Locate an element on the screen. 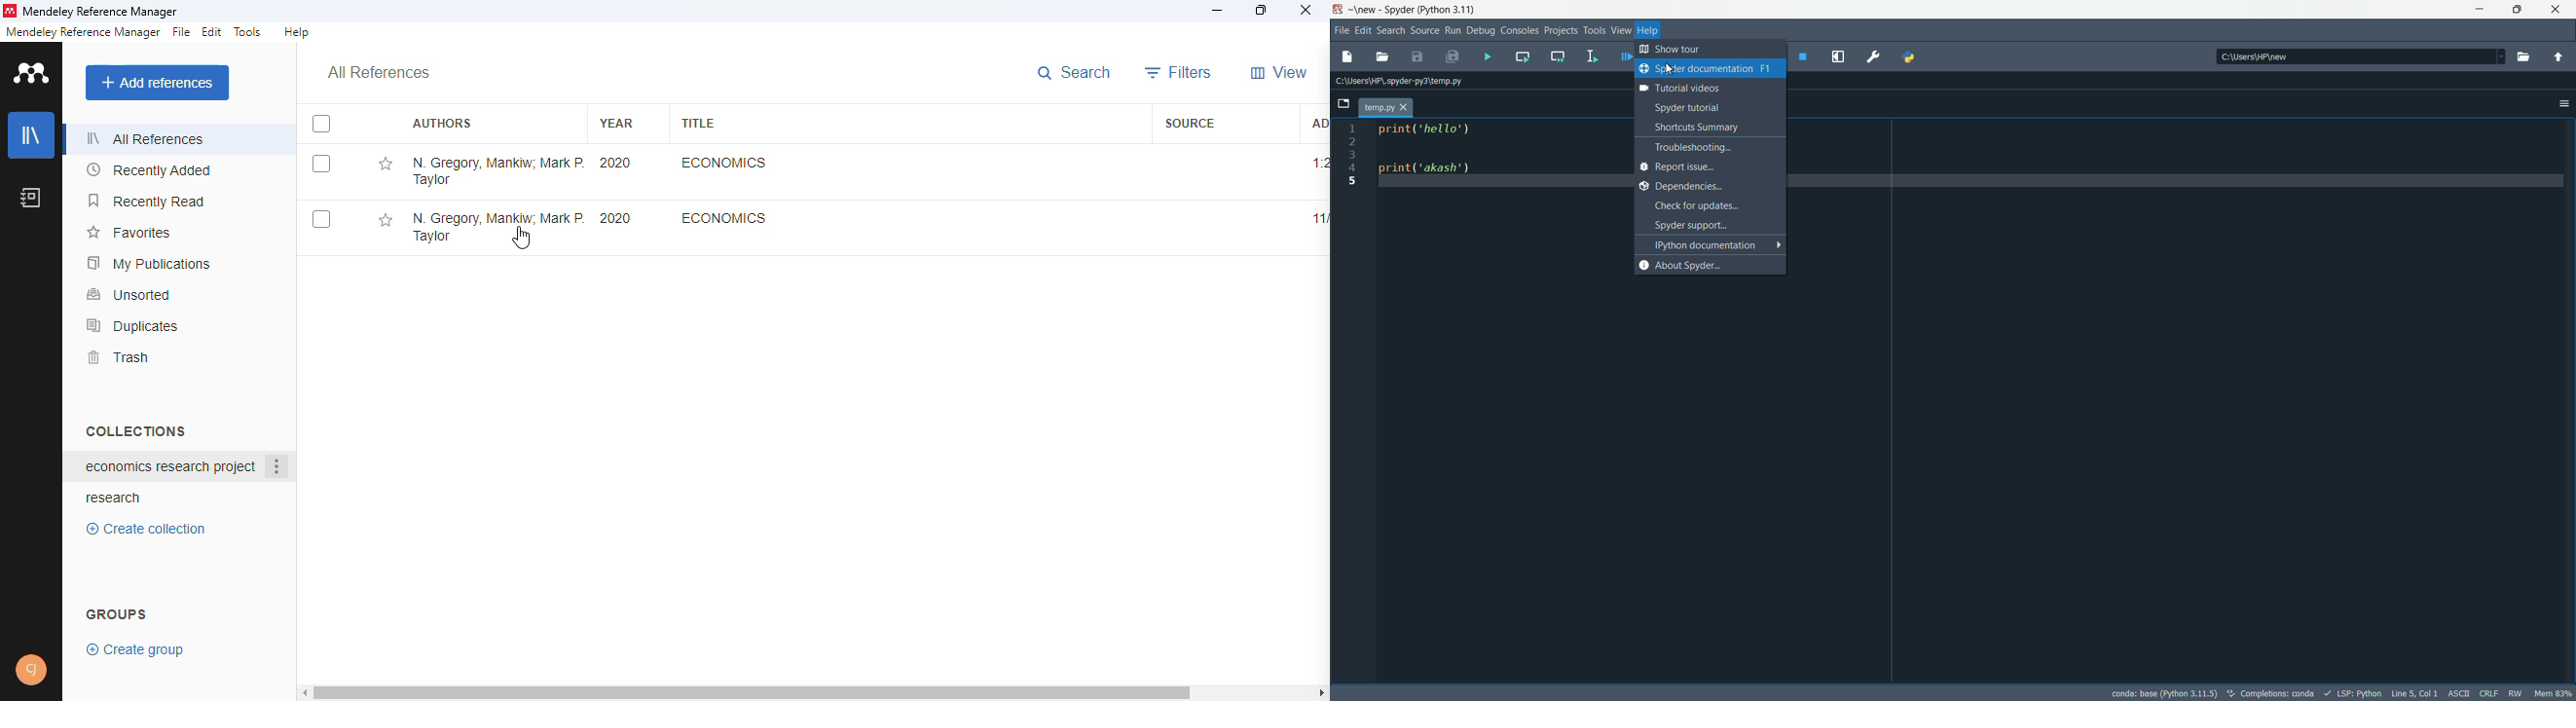 Image resolution: width=2576 pixels, height=728 pixels. spyder support is located at coordinates (1713, 224).